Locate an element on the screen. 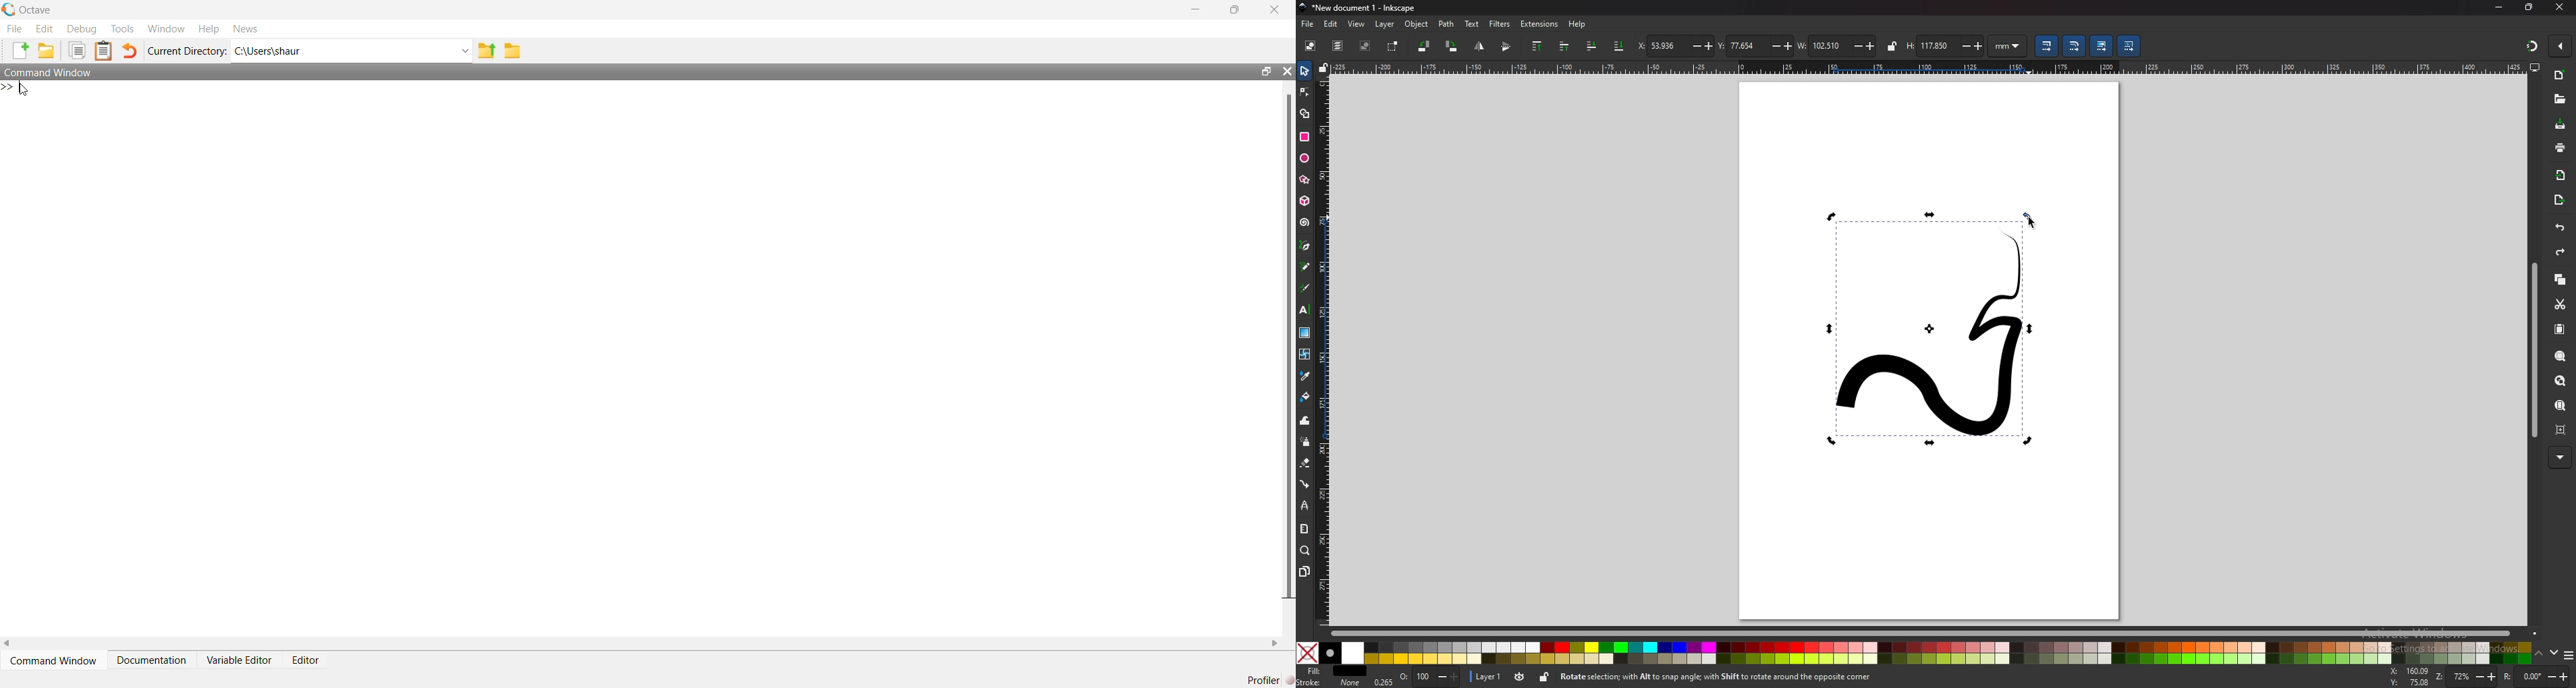  move gradient is located at coordinates (2101, 46).